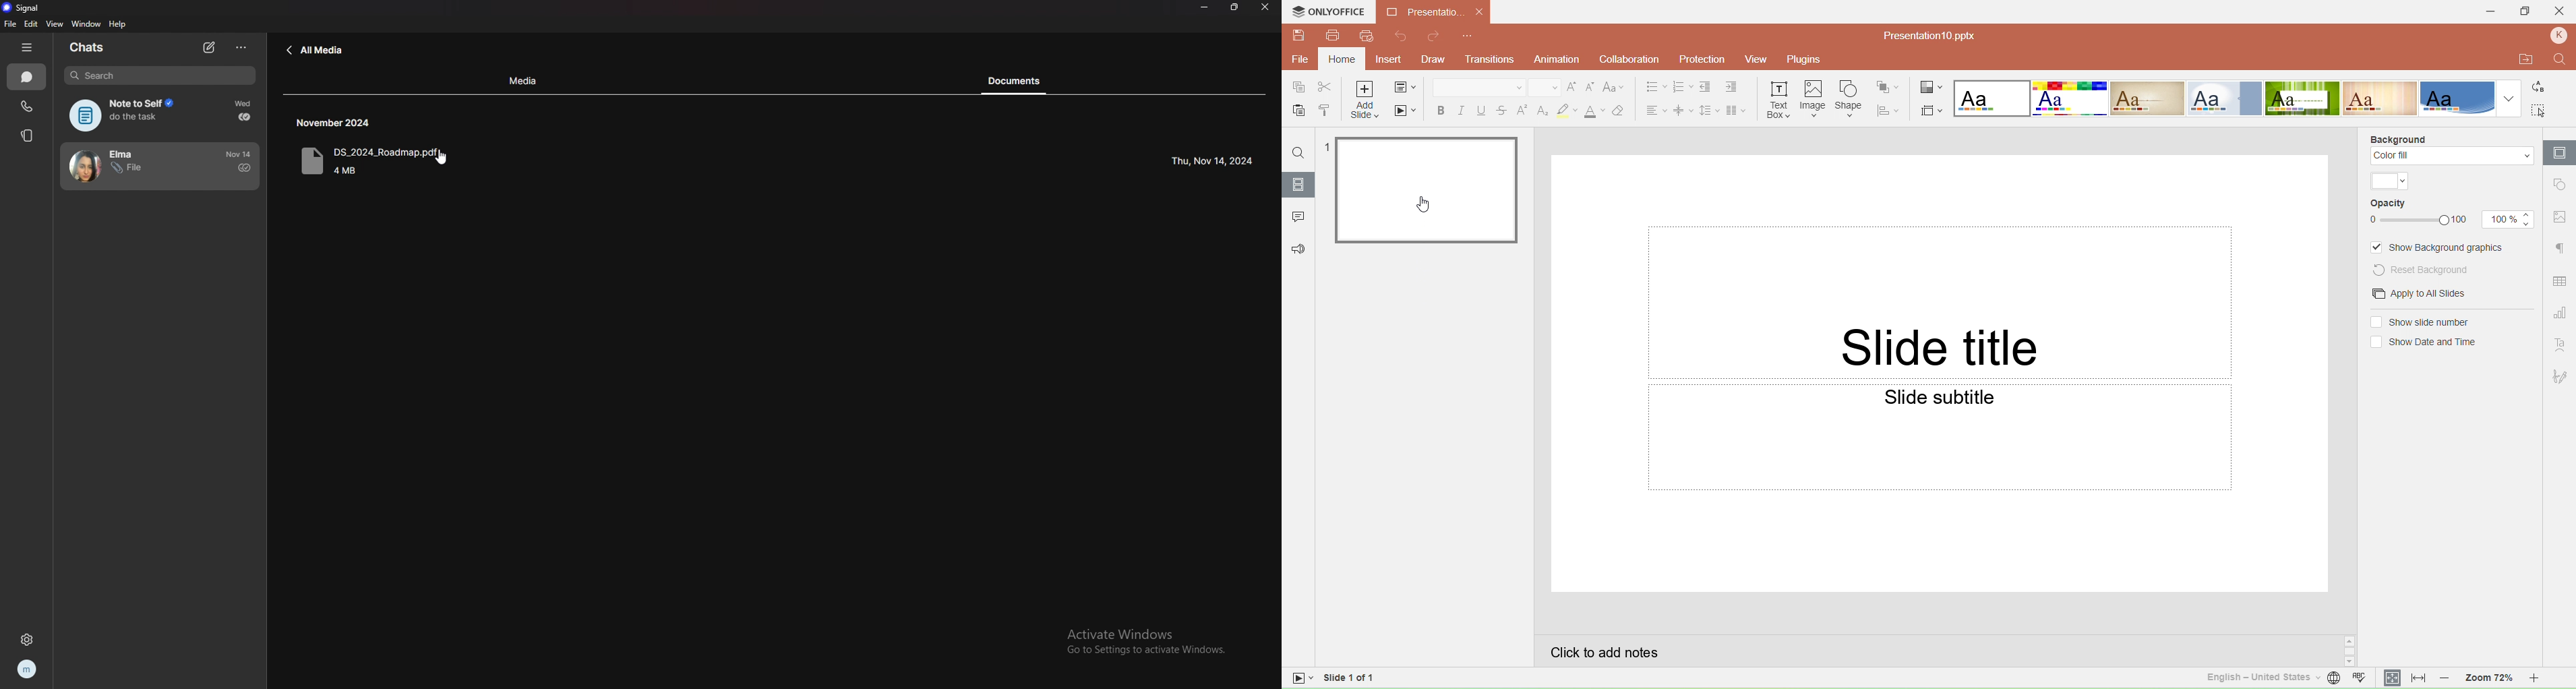 This screenshot has width=2576, height=700. Describe the element at coordinates (1699, 59) in the screenshot. I see `Protection` at that location.